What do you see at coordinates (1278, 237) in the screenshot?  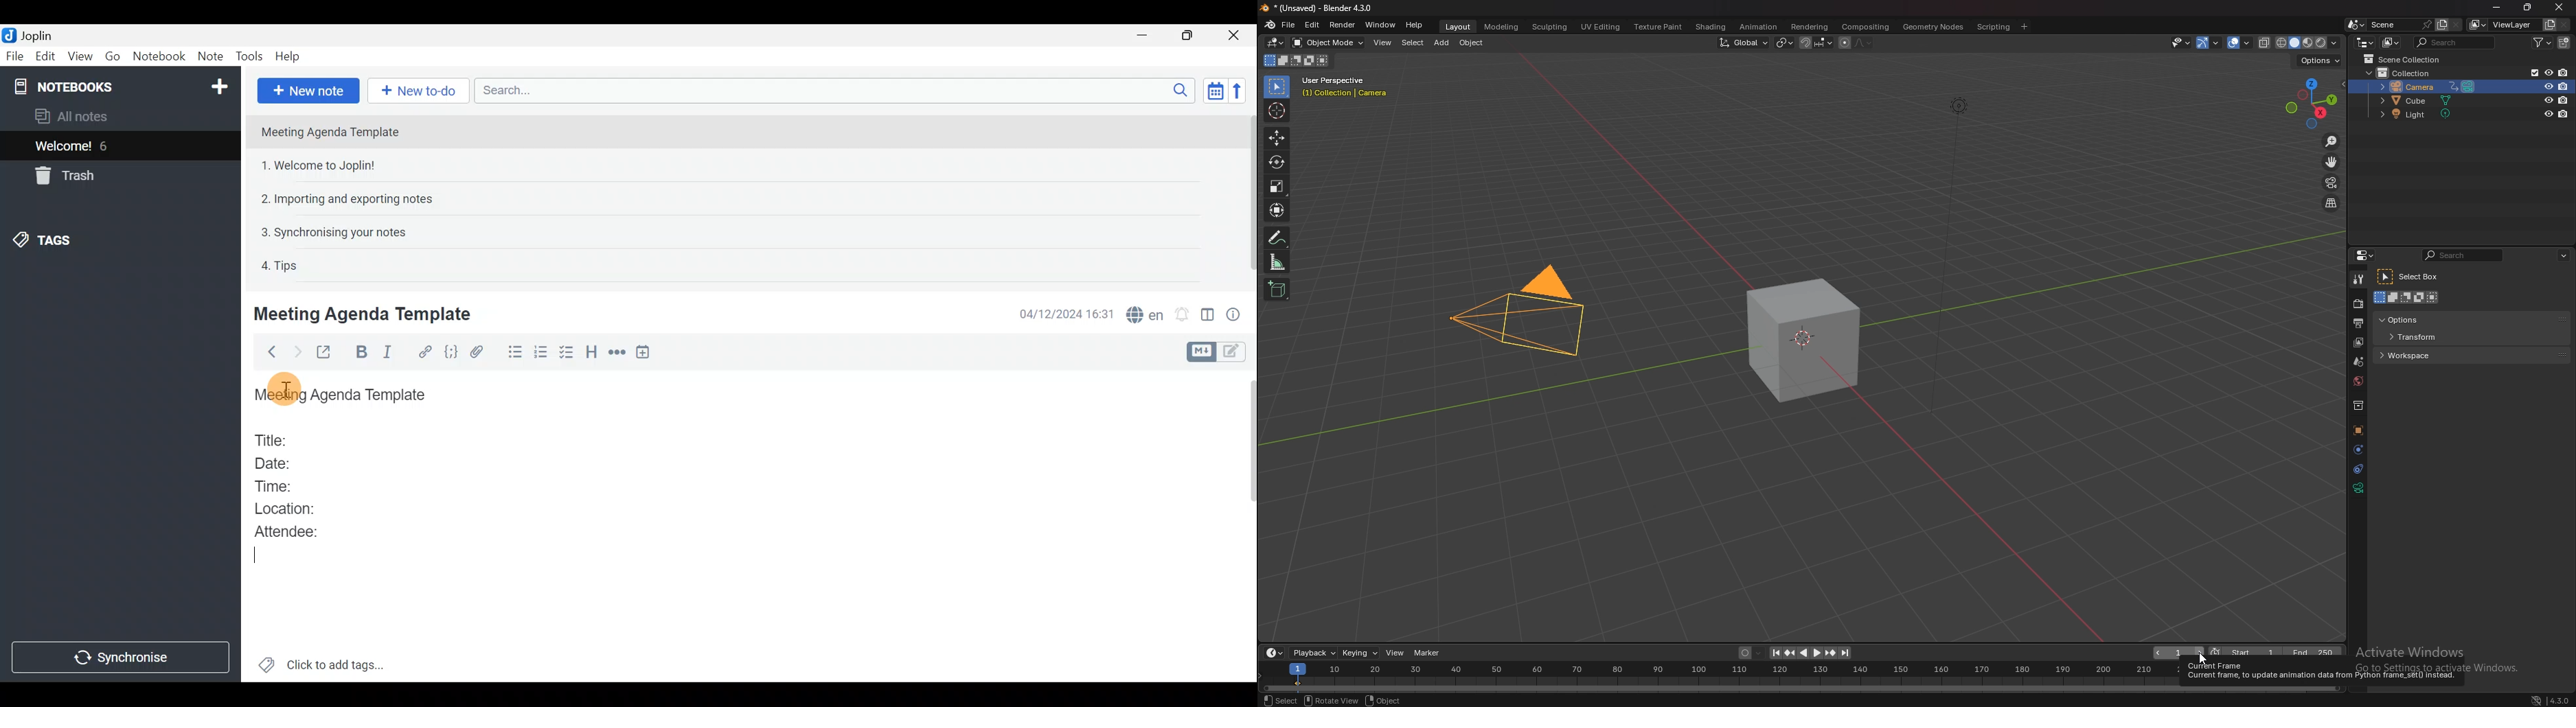 I see `annotate` at bounding box center [1278, 237].